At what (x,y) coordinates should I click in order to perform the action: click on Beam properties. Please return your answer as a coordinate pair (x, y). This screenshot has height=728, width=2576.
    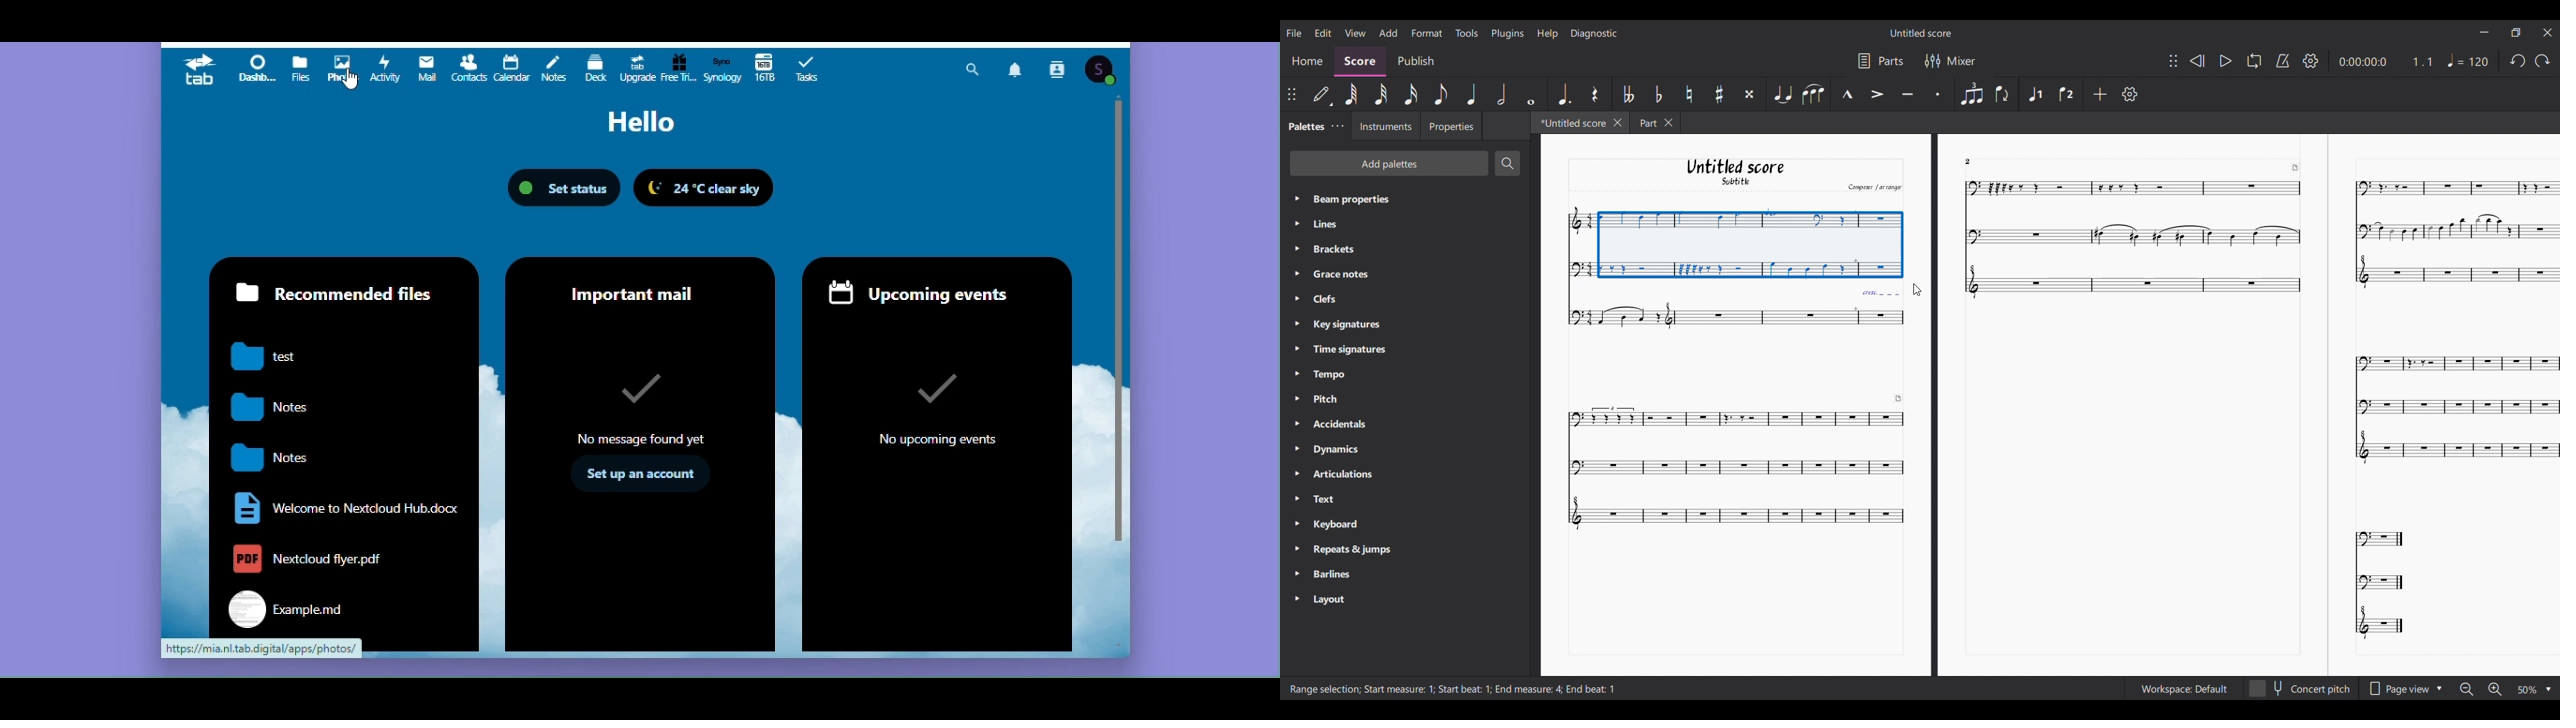
    Looking at the image, I should click on (1384, 199).